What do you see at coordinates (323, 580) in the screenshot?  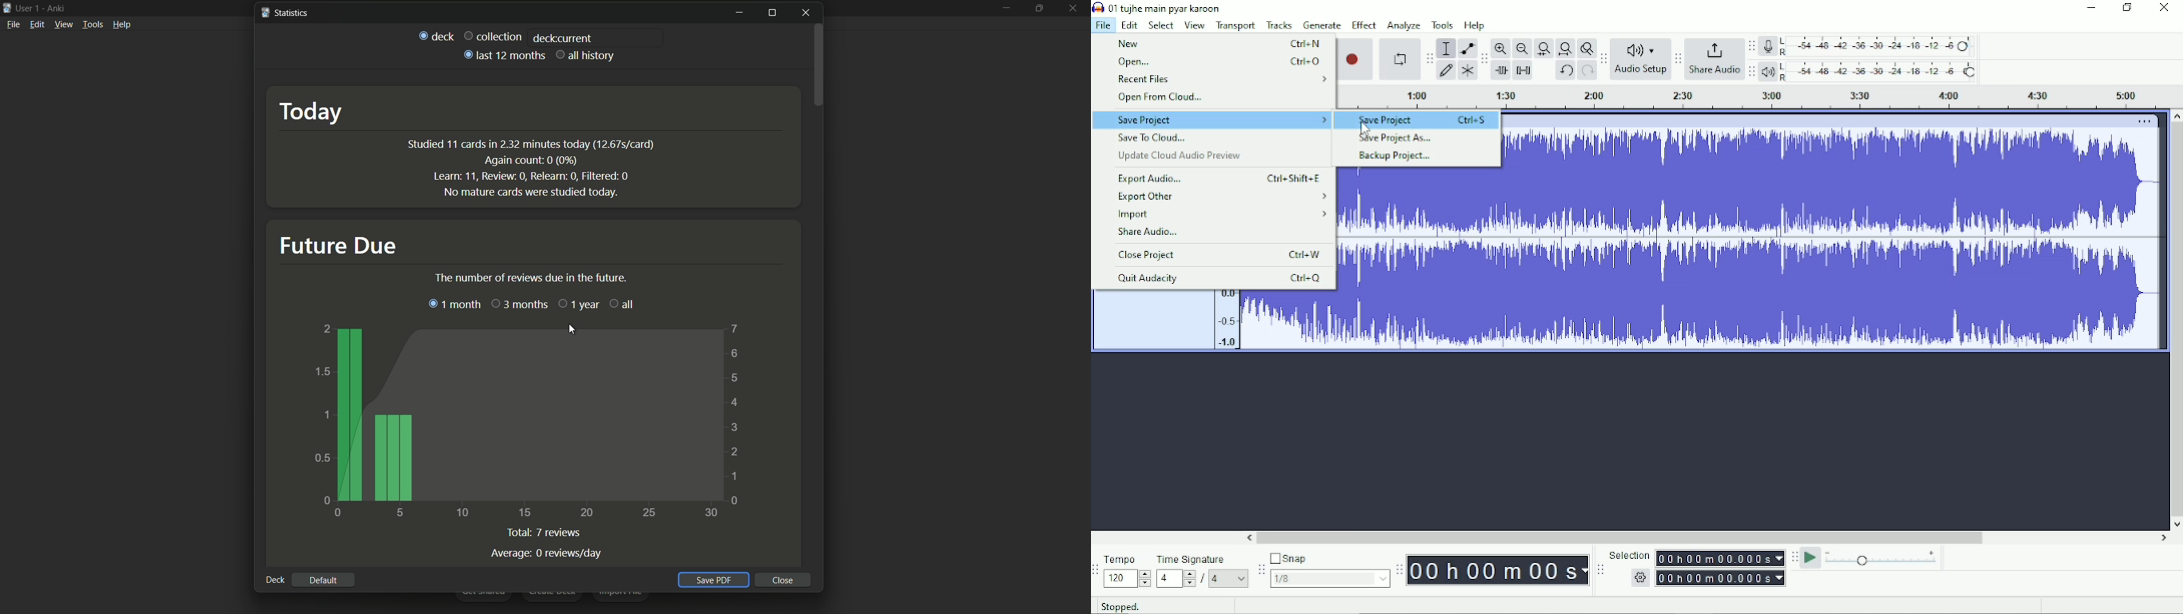 I see `default` at bounding box center [323, 580].